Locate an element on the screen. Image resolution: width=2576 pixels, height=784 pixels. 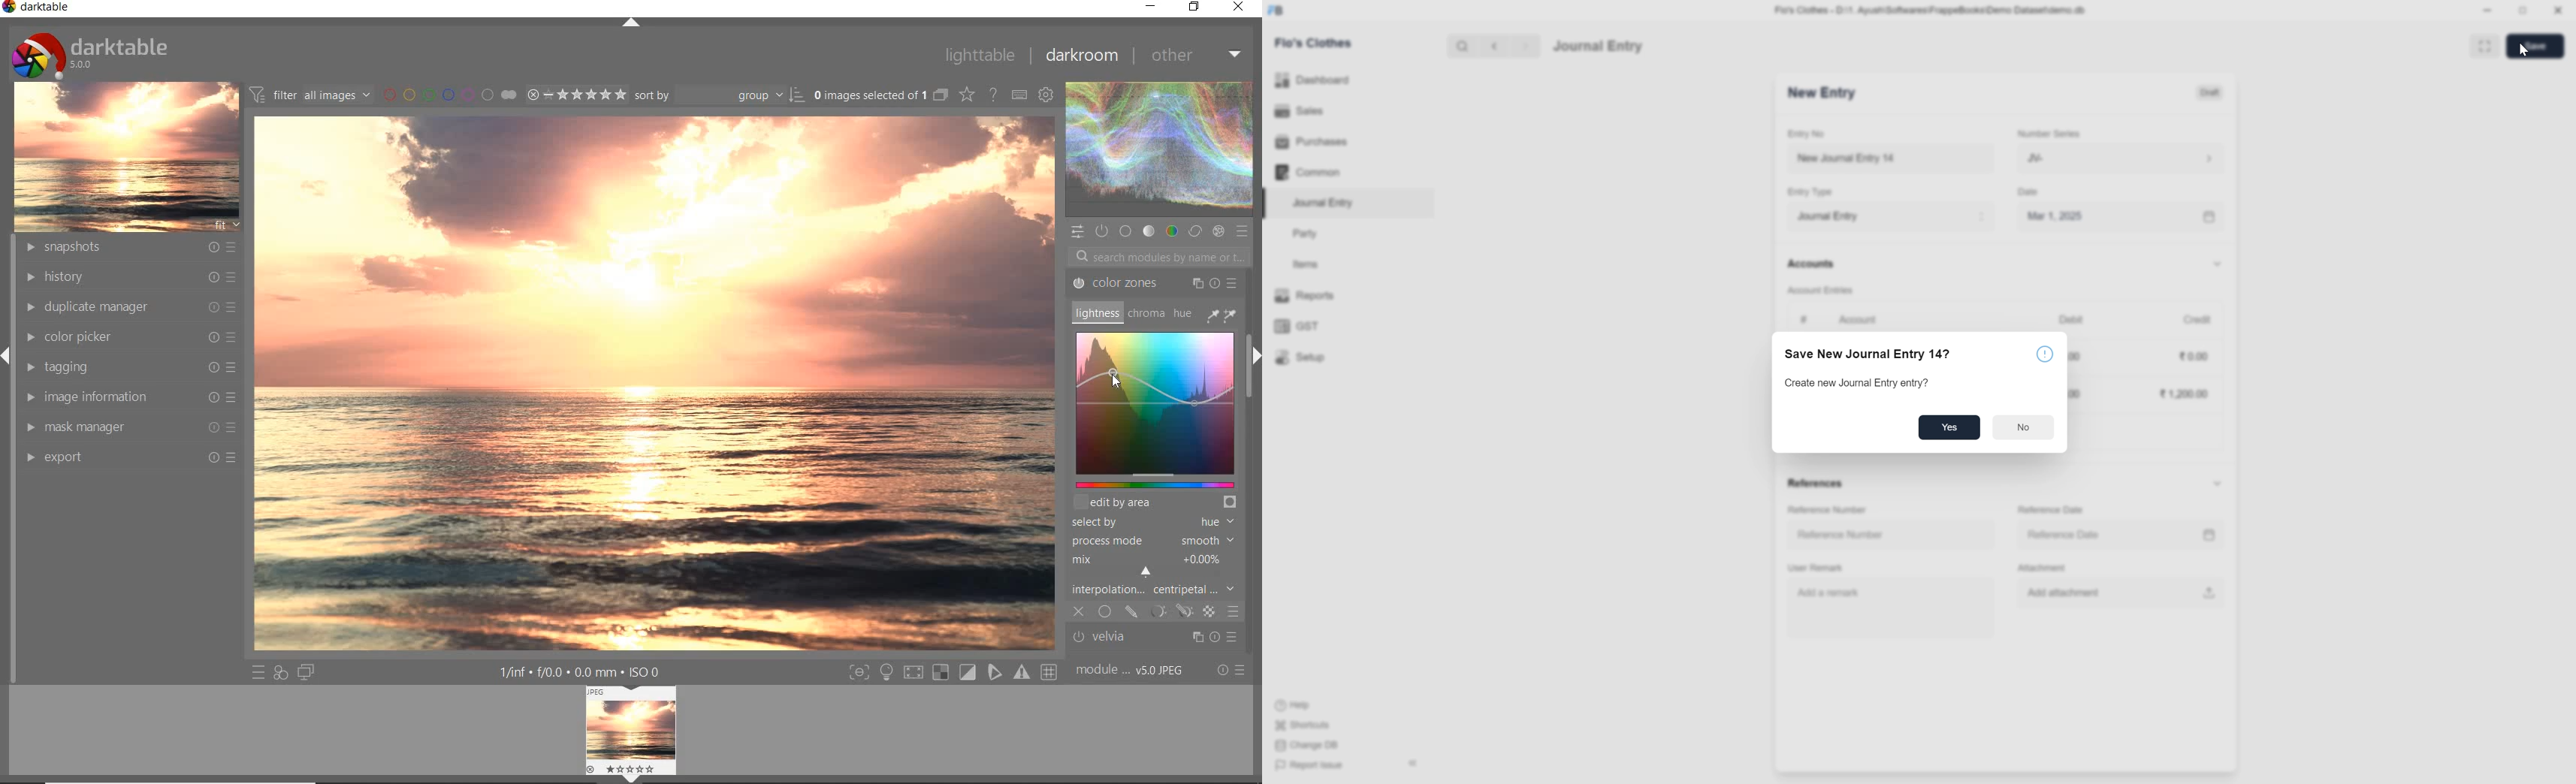
MODULE ORDER is located at coordinates (1131, 671).